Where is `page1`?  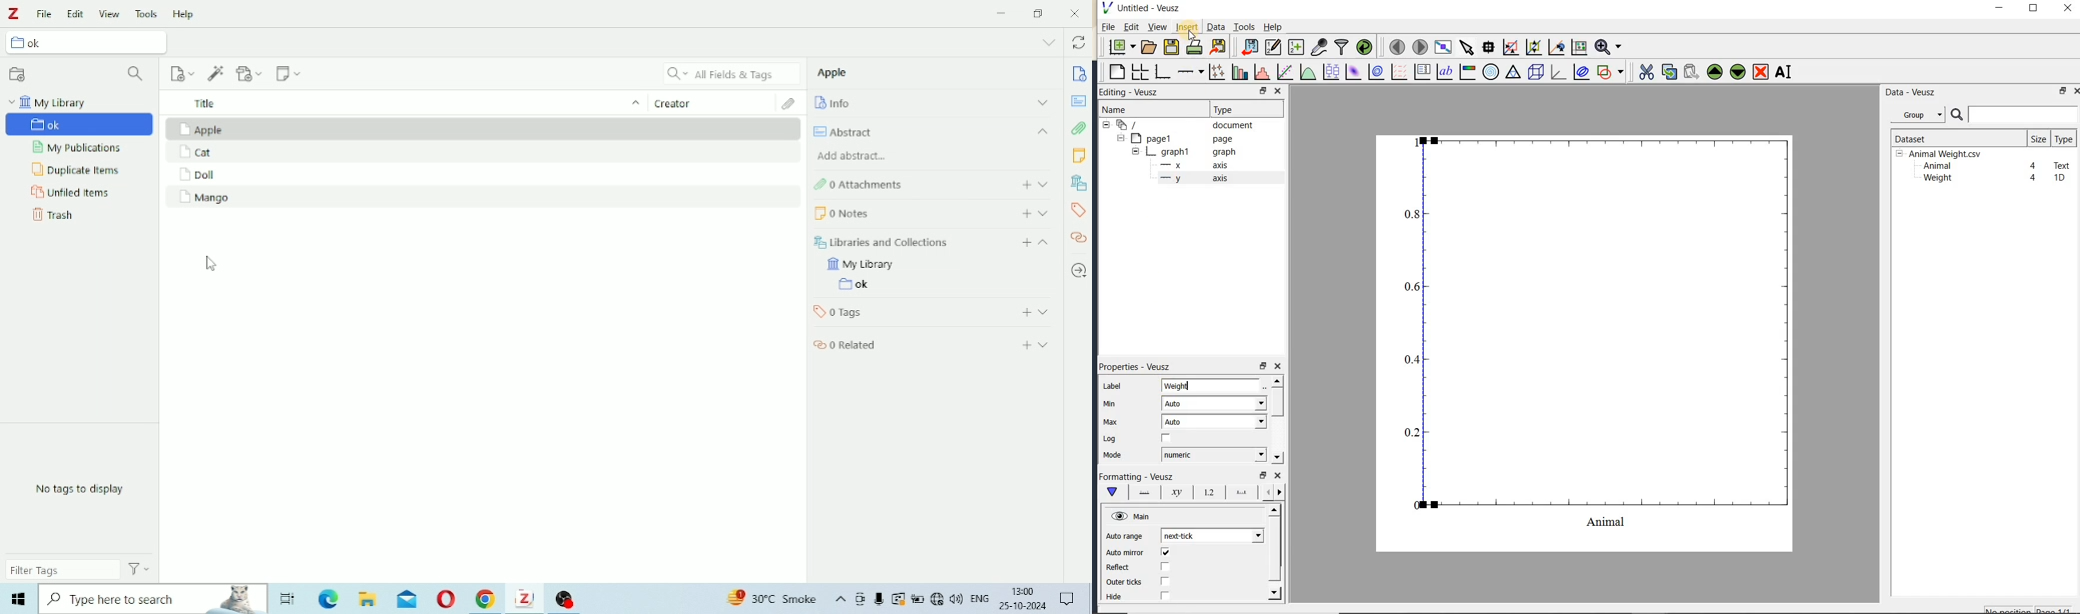 page1 is located at coordinates (1176, 139).